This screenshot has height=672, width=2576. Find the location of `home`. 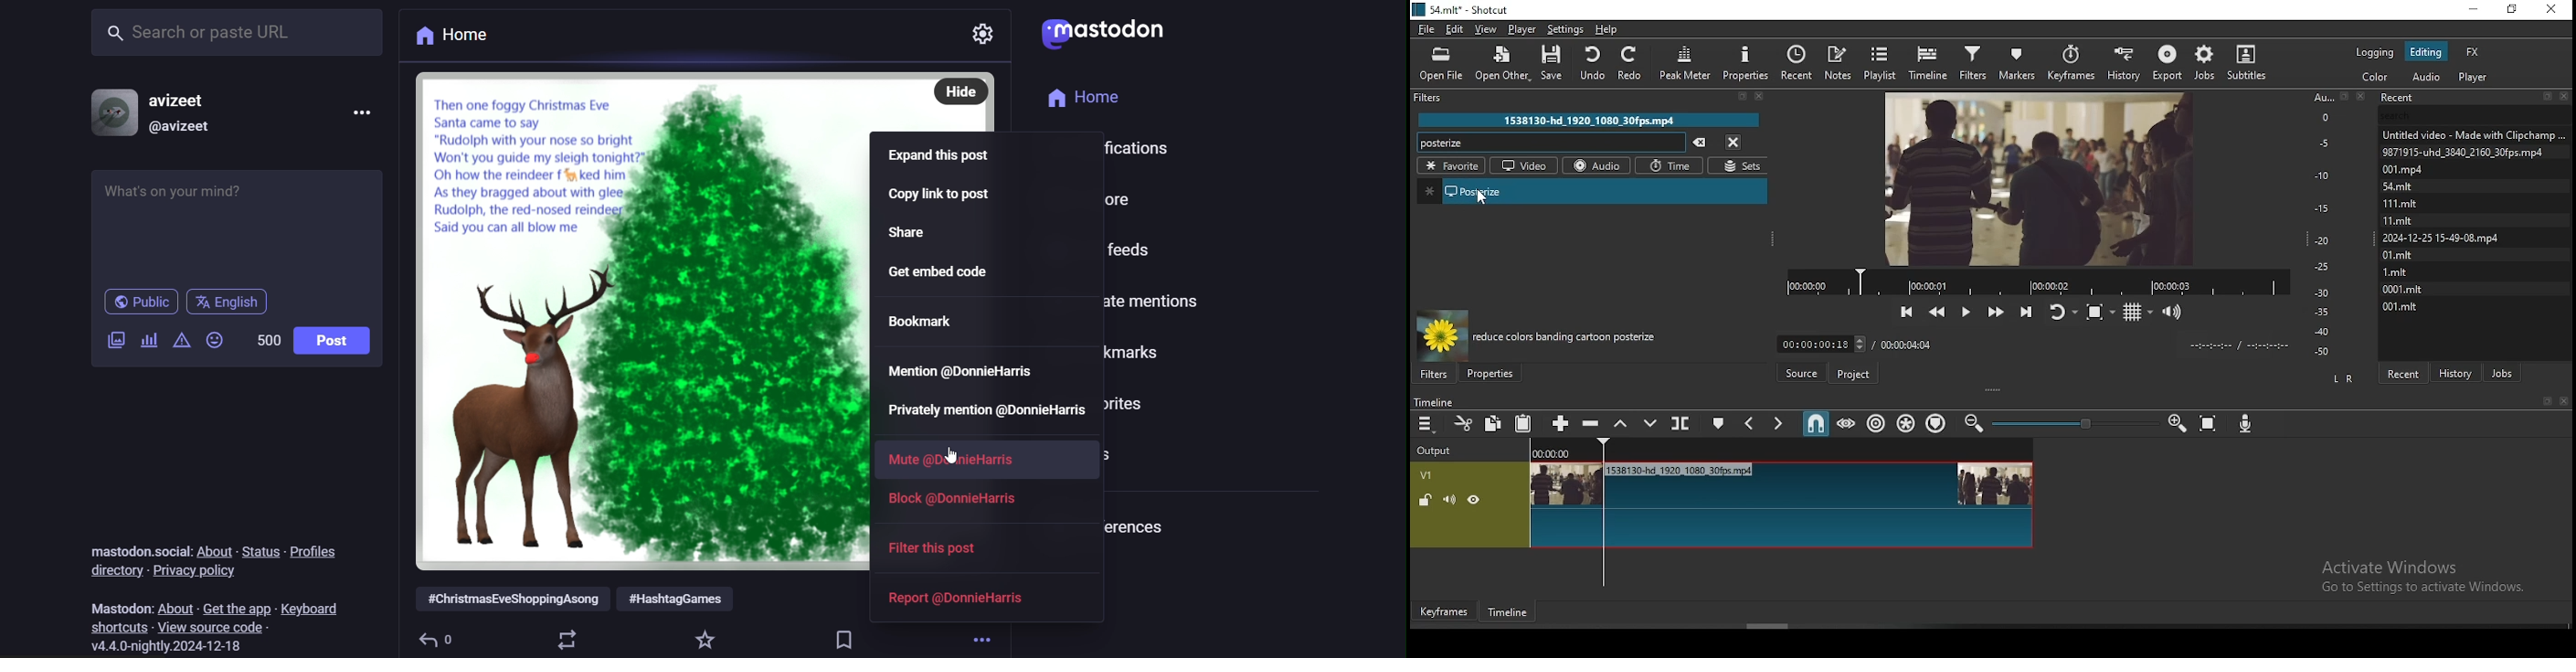

home is located at coordinates (455, 36).